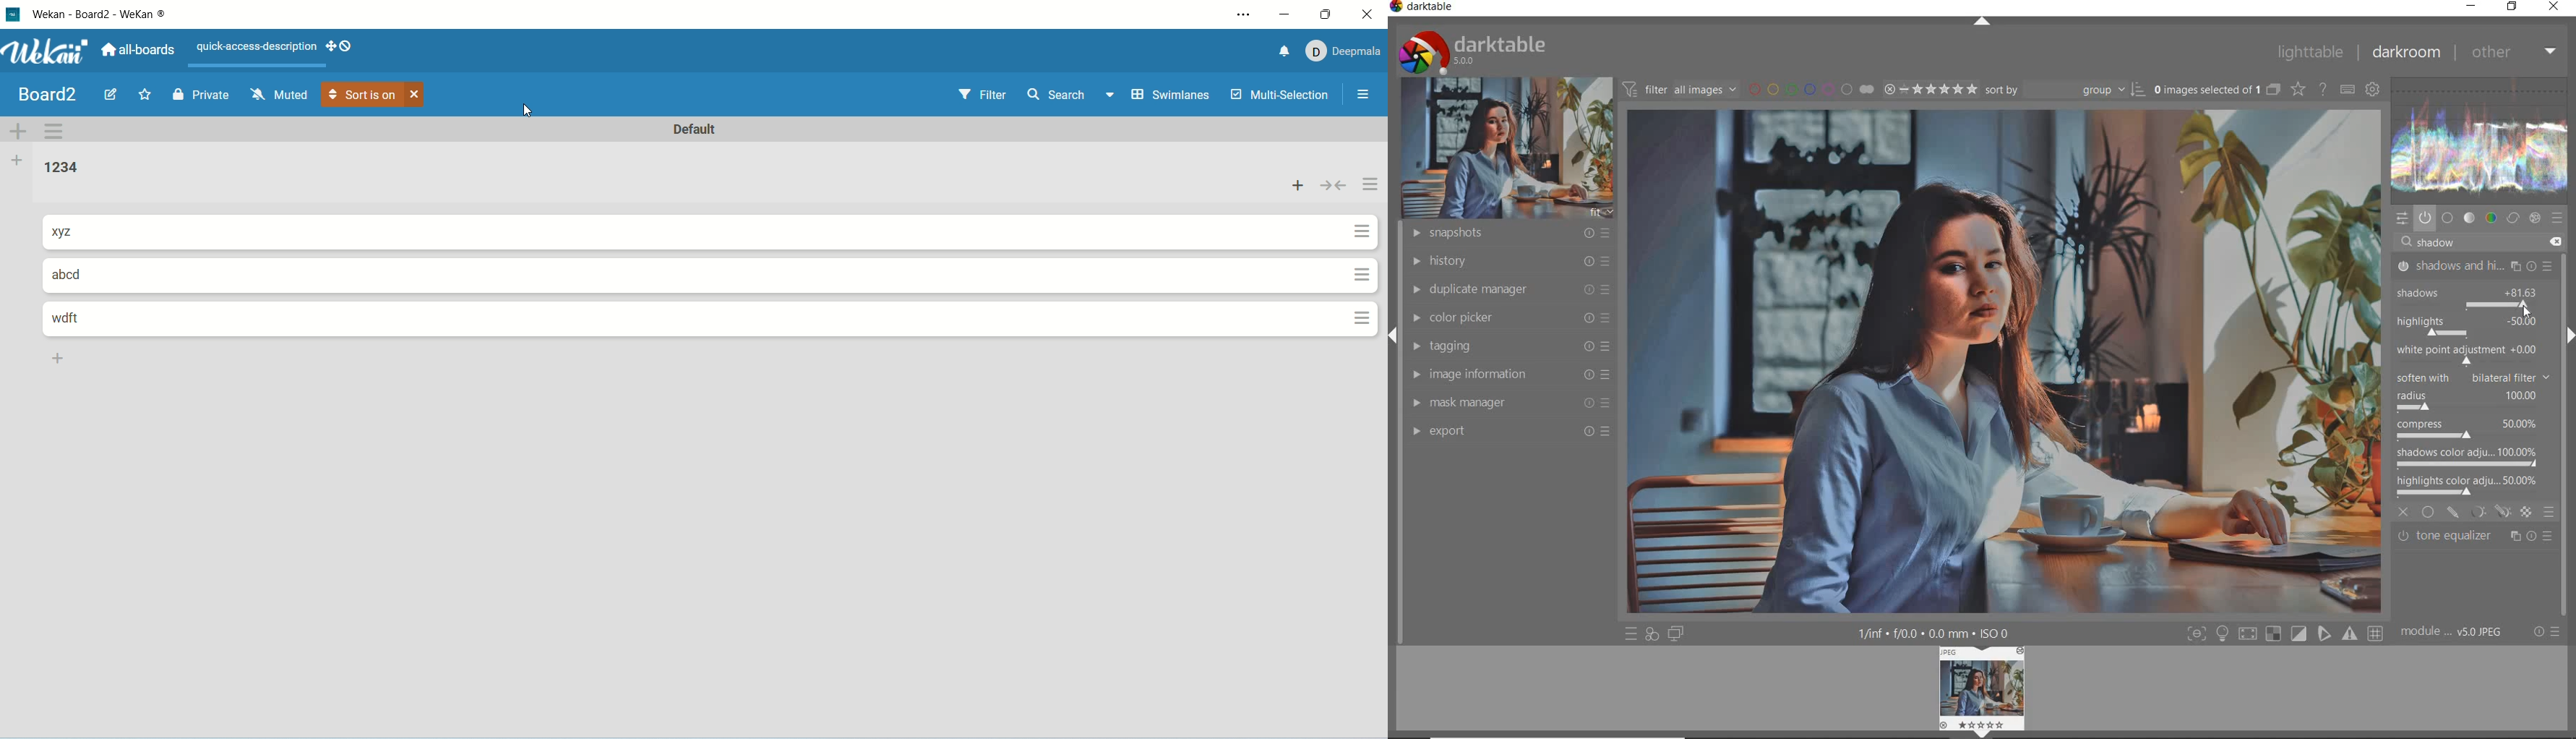 The image size is (2576, 756). I want to click on collapse, so click(1332, 188).